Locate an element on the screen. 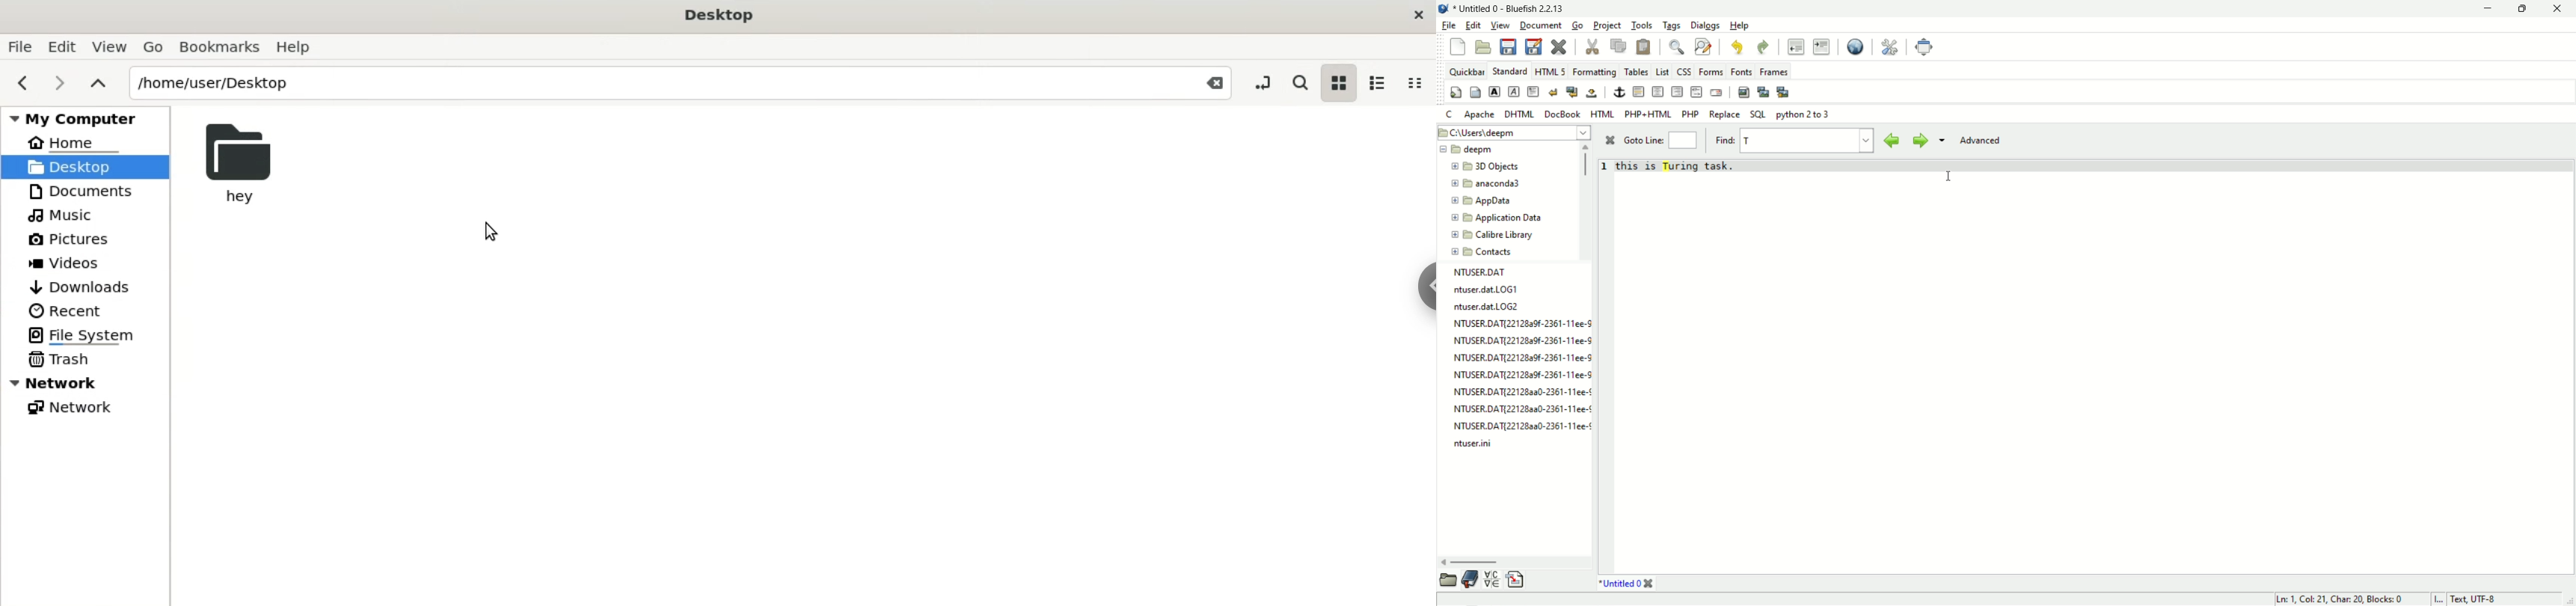  document name is located at coordinates (1516, 7).